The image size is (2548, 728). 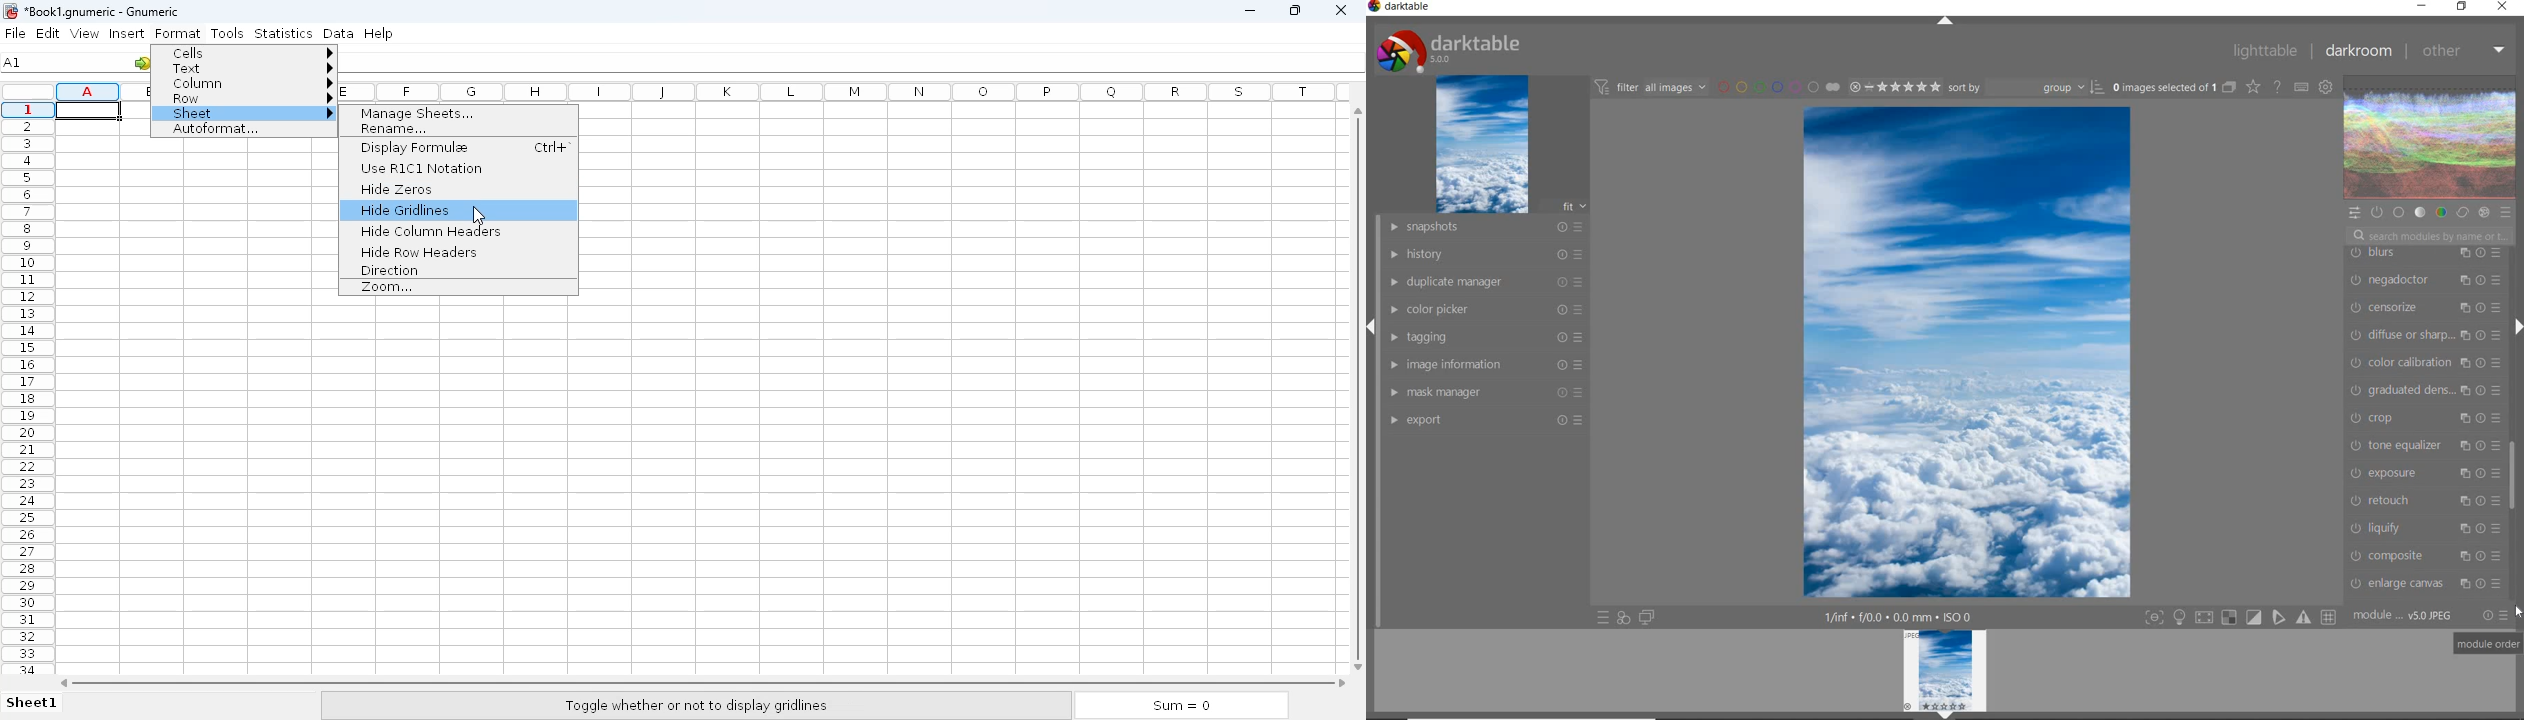 What do you see at coordinates (84, 33) in the screenshot?
I see `view` at bounding box center [84, 33].